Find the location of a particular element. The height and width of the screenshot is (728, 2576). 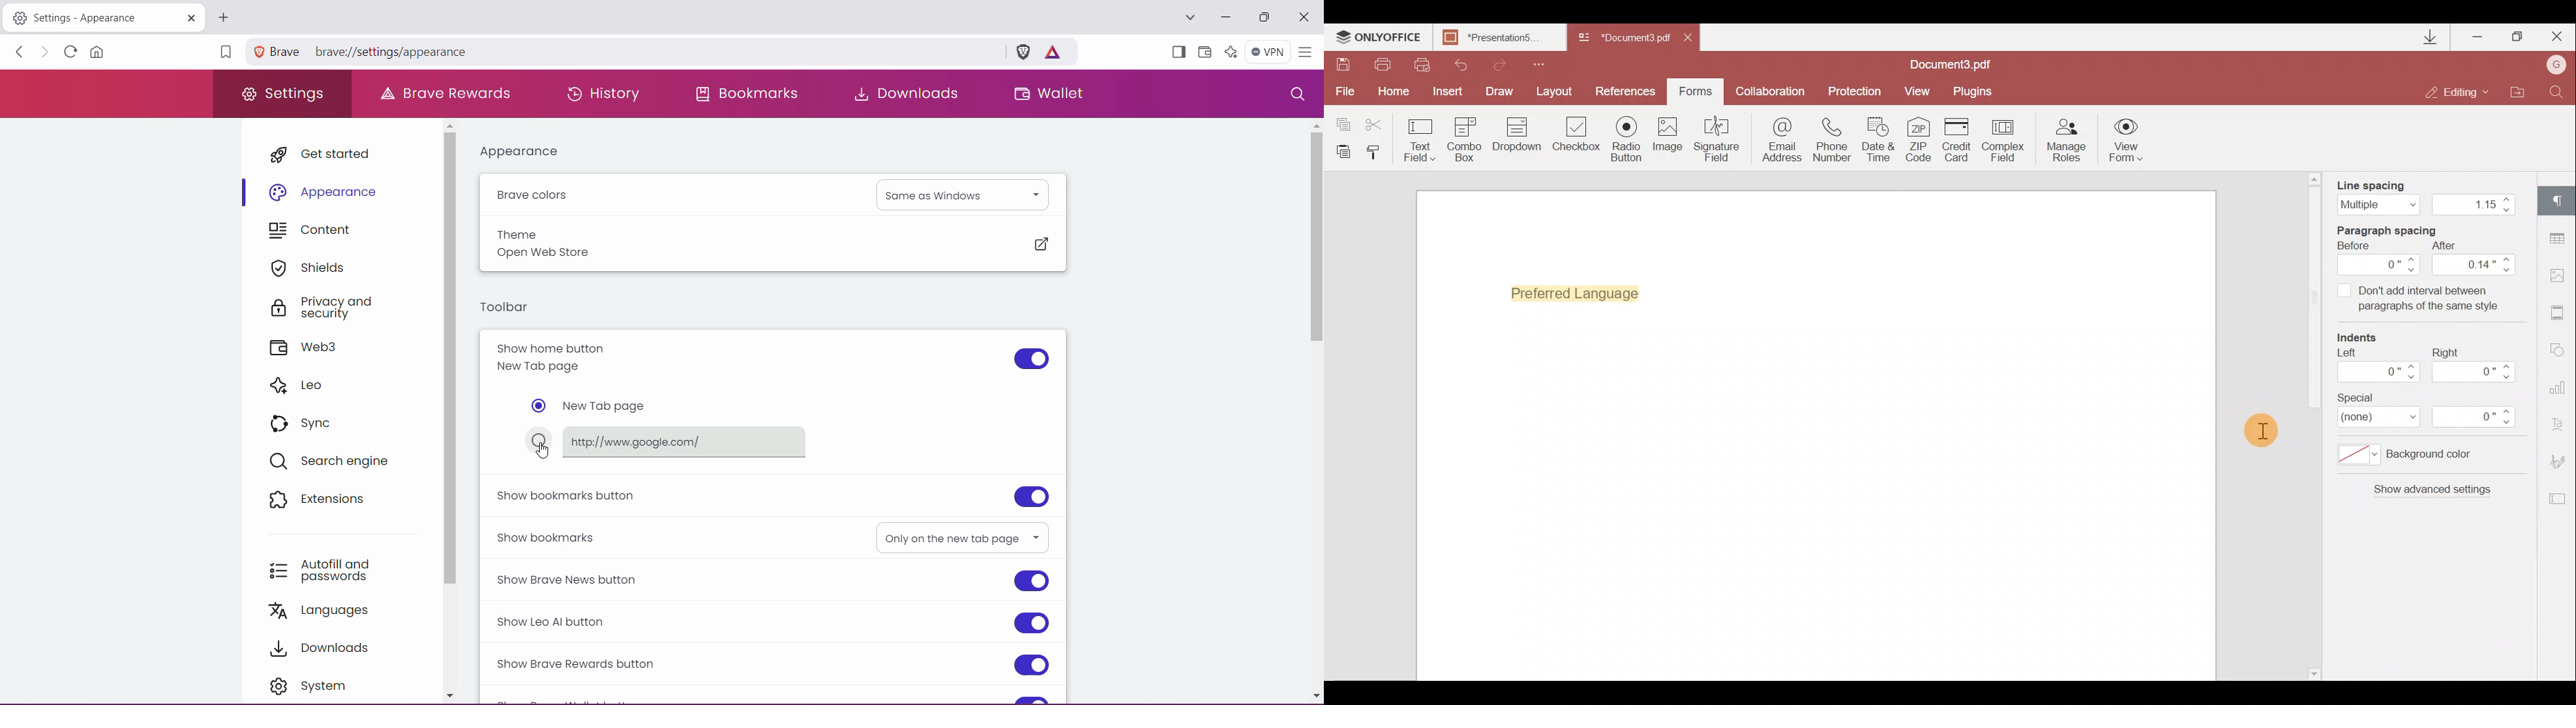

Print file is located at coordinates (1384, 65).